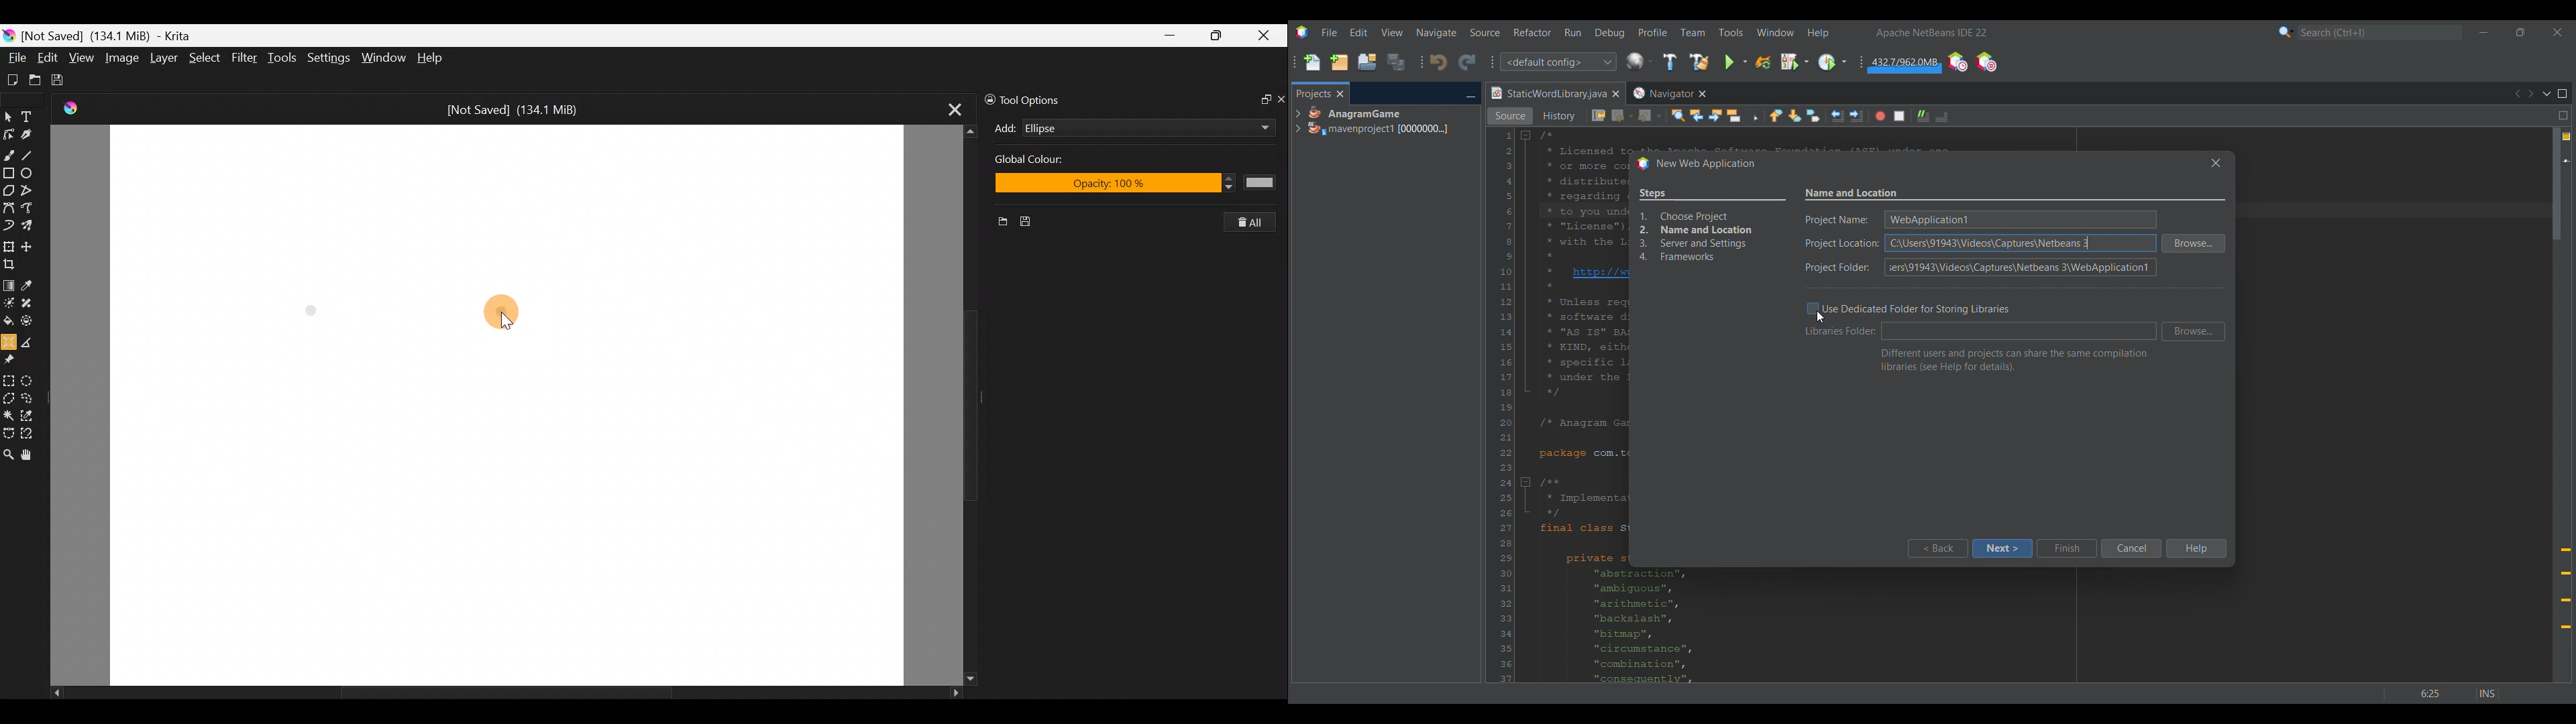 The width and height of the screenshot is (2576, 728). Describe the element at coordinates (9, 303) in the screenshot. I see `Colorize mask tool` at that location.